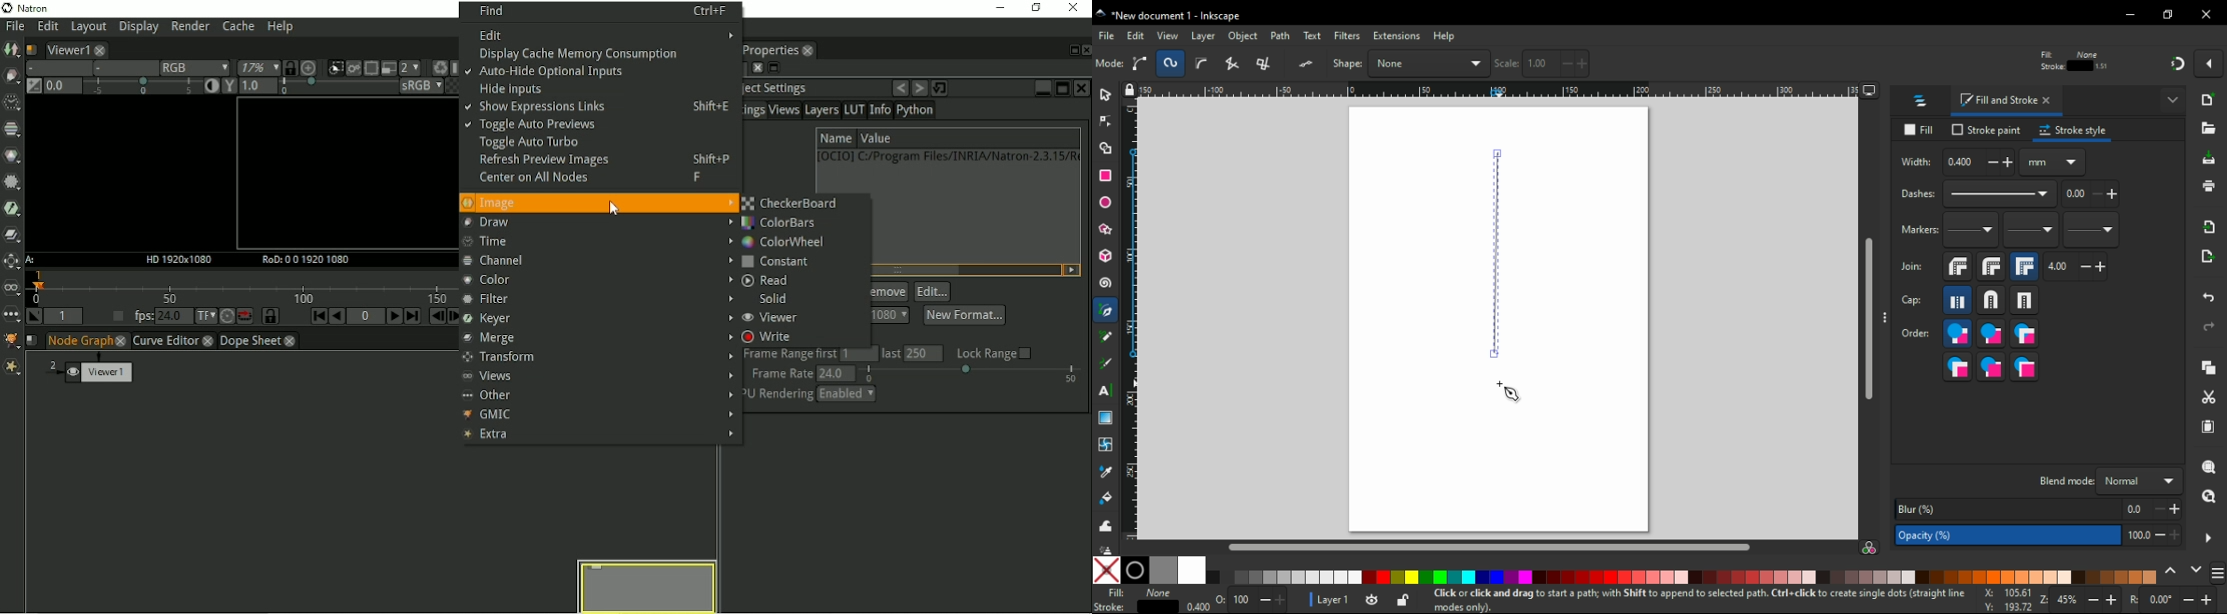  Describe the element at coordinates (1206, 35) in the screenshot. I see `layer` at that location.